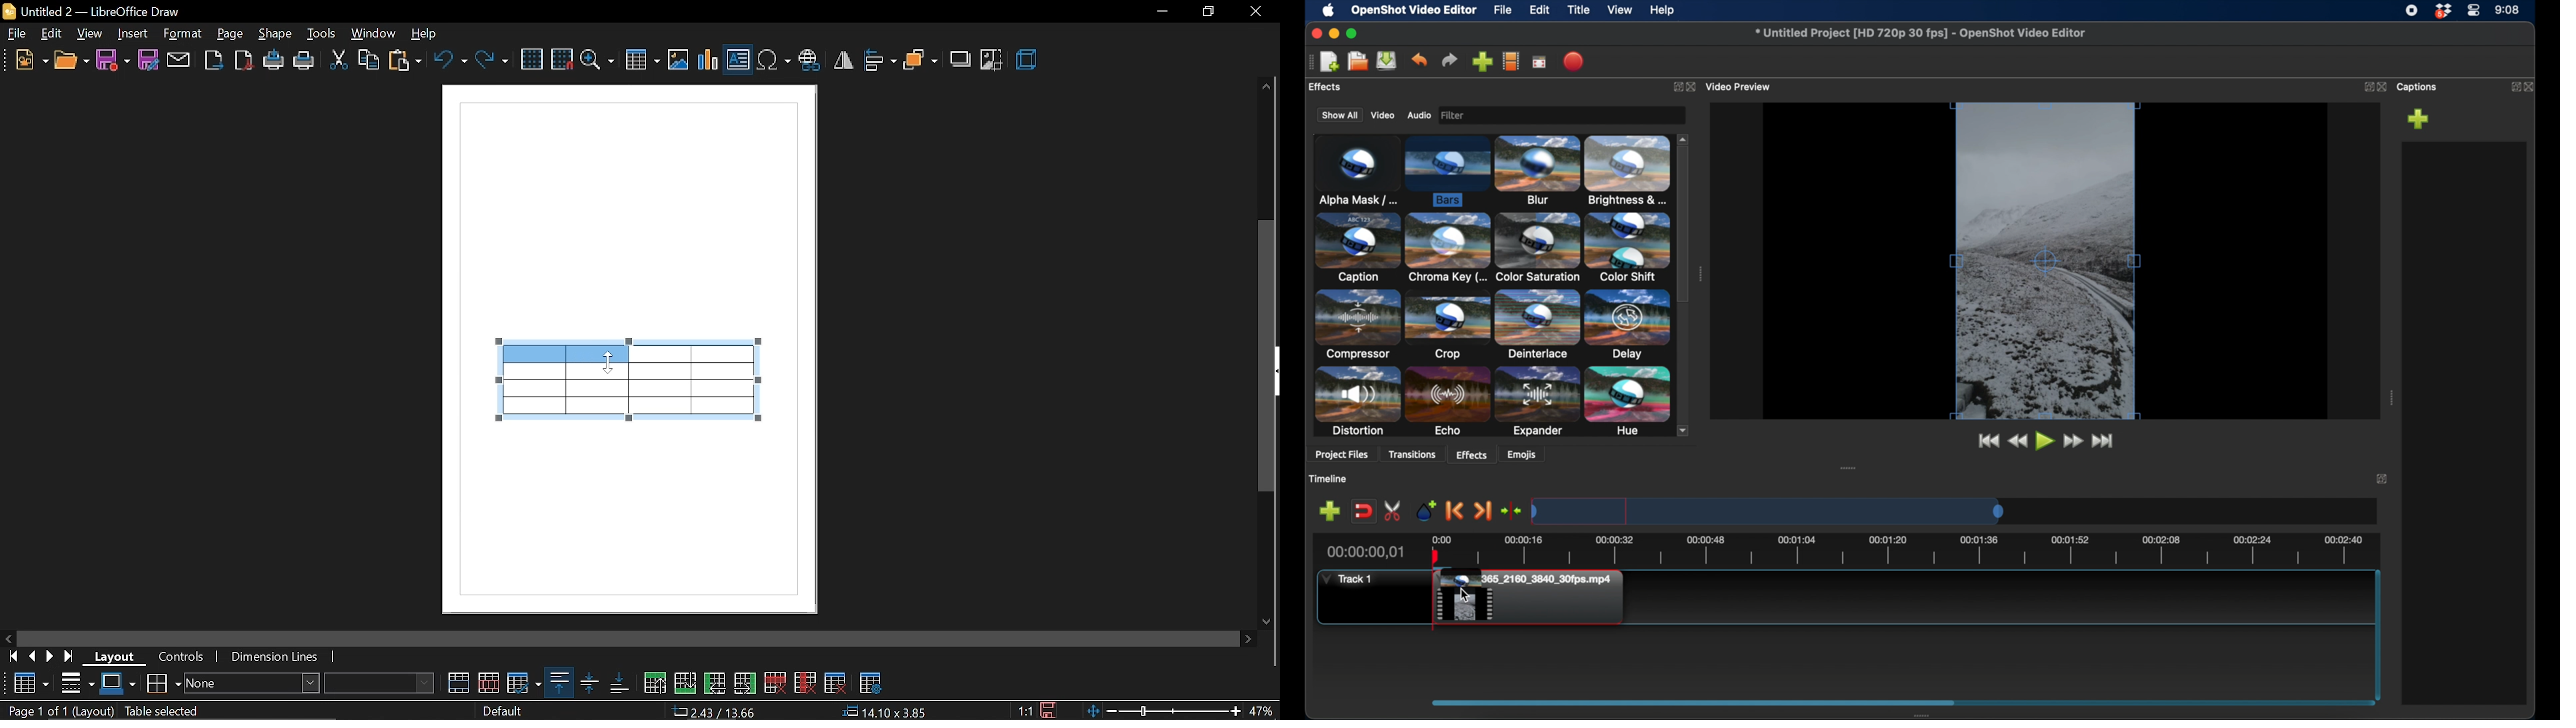 This screenshot has height=728, width=2576. I want to click on insert chart, so click(708, 58).